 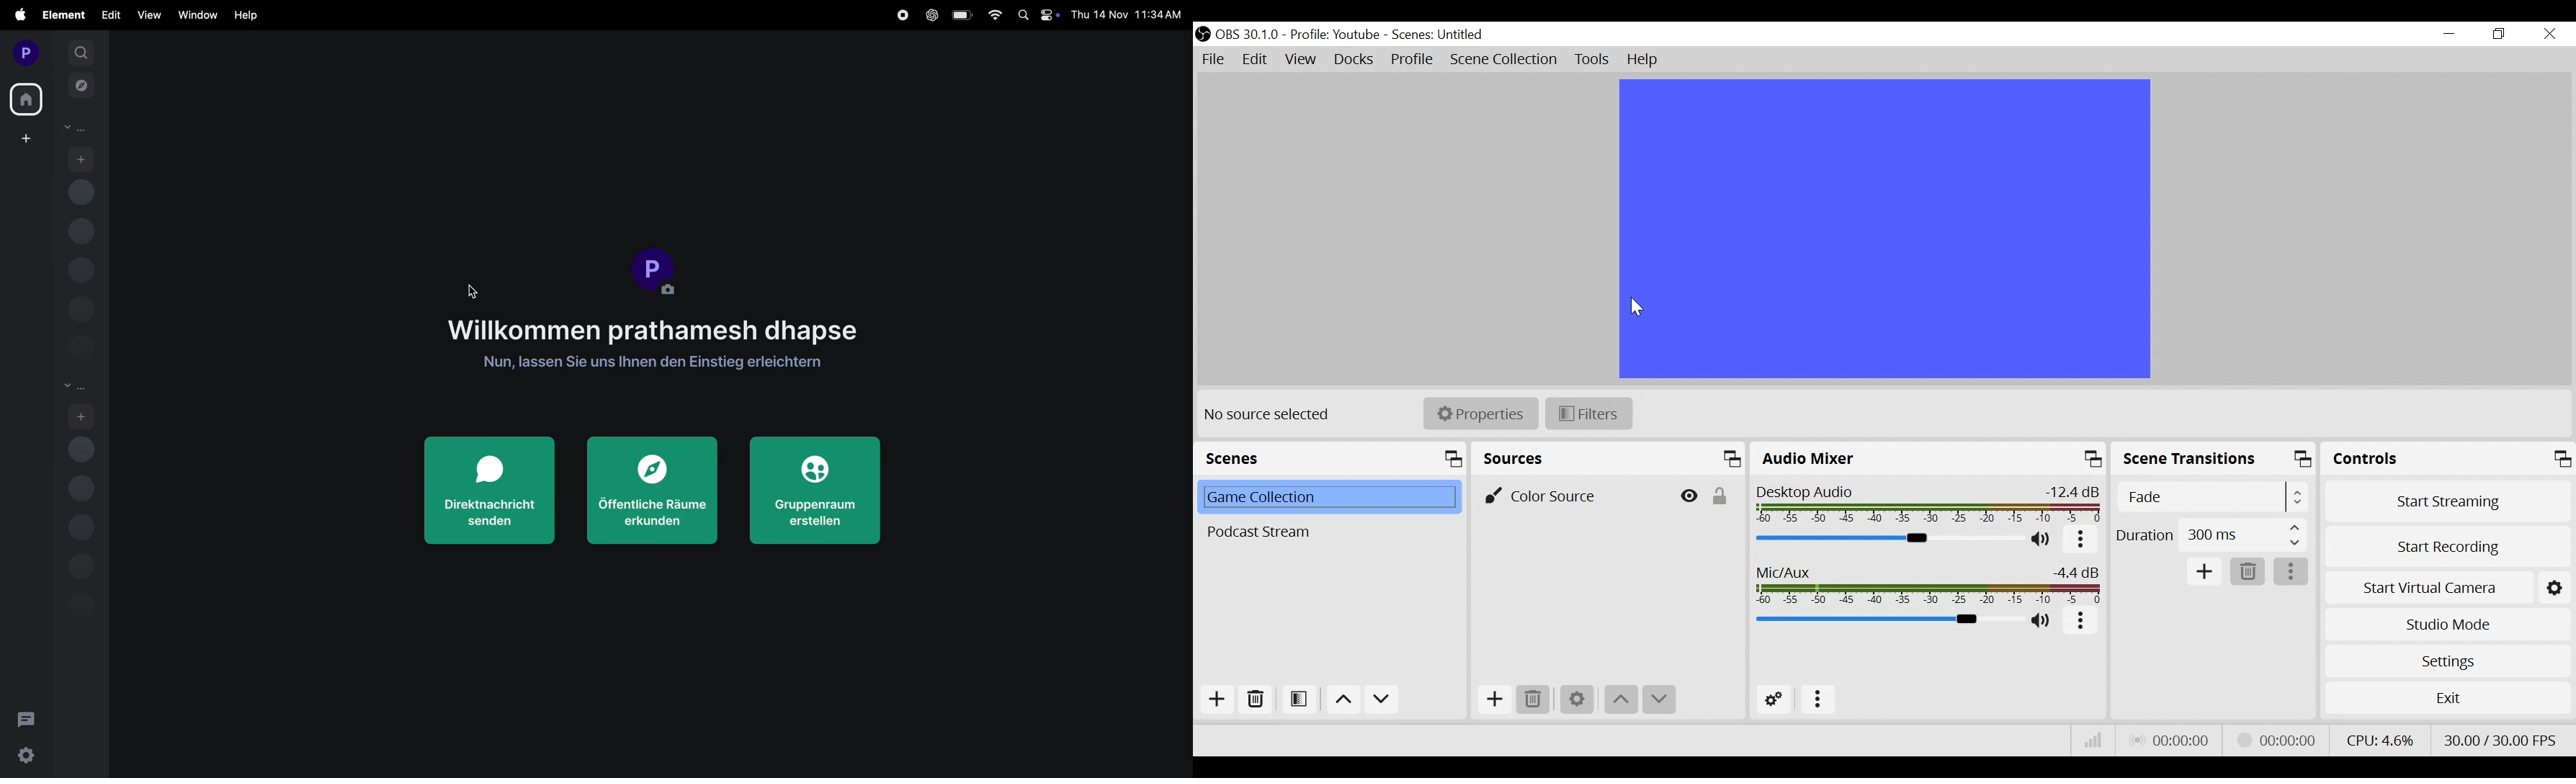 What do you see at coordinates (1331, 457) in the screenshot?
I see `Scenes Panel` at bounding box center [1331, 457].